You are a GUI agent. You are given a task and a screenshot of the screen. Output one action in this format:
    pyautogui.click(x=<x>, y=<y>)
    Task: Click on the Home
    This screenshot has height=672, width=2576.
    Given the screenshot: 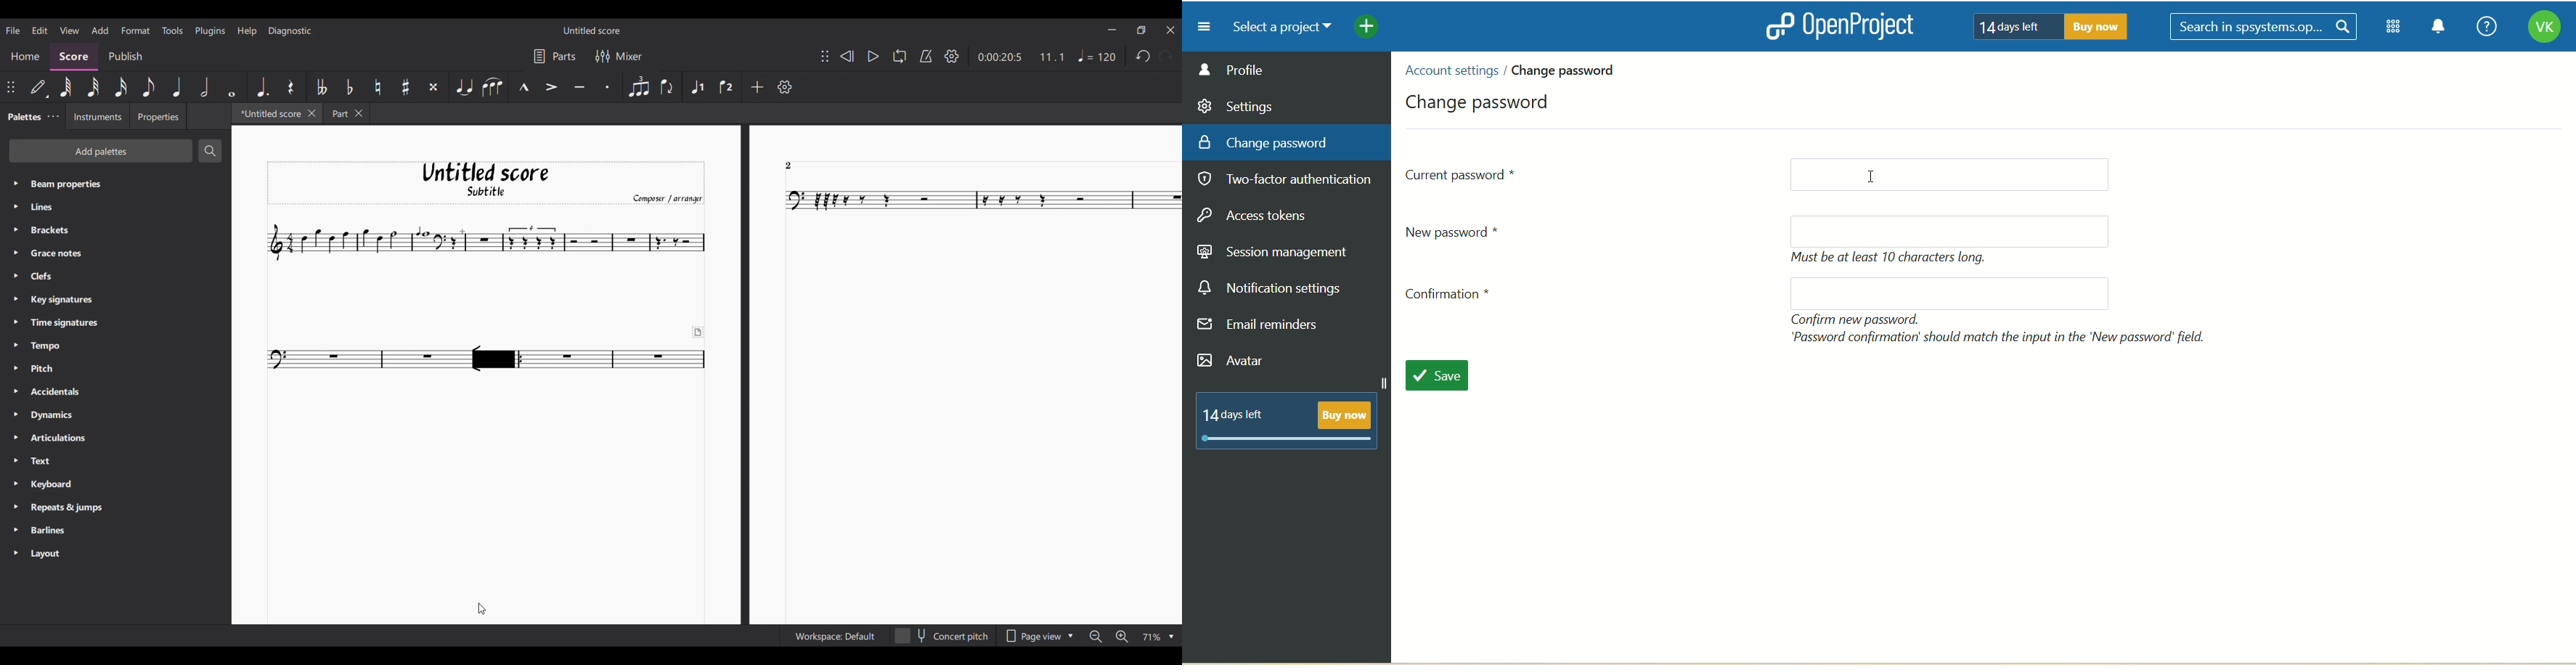 What is the action you would take?
    pyautogui.click(x=25, y=57)
    